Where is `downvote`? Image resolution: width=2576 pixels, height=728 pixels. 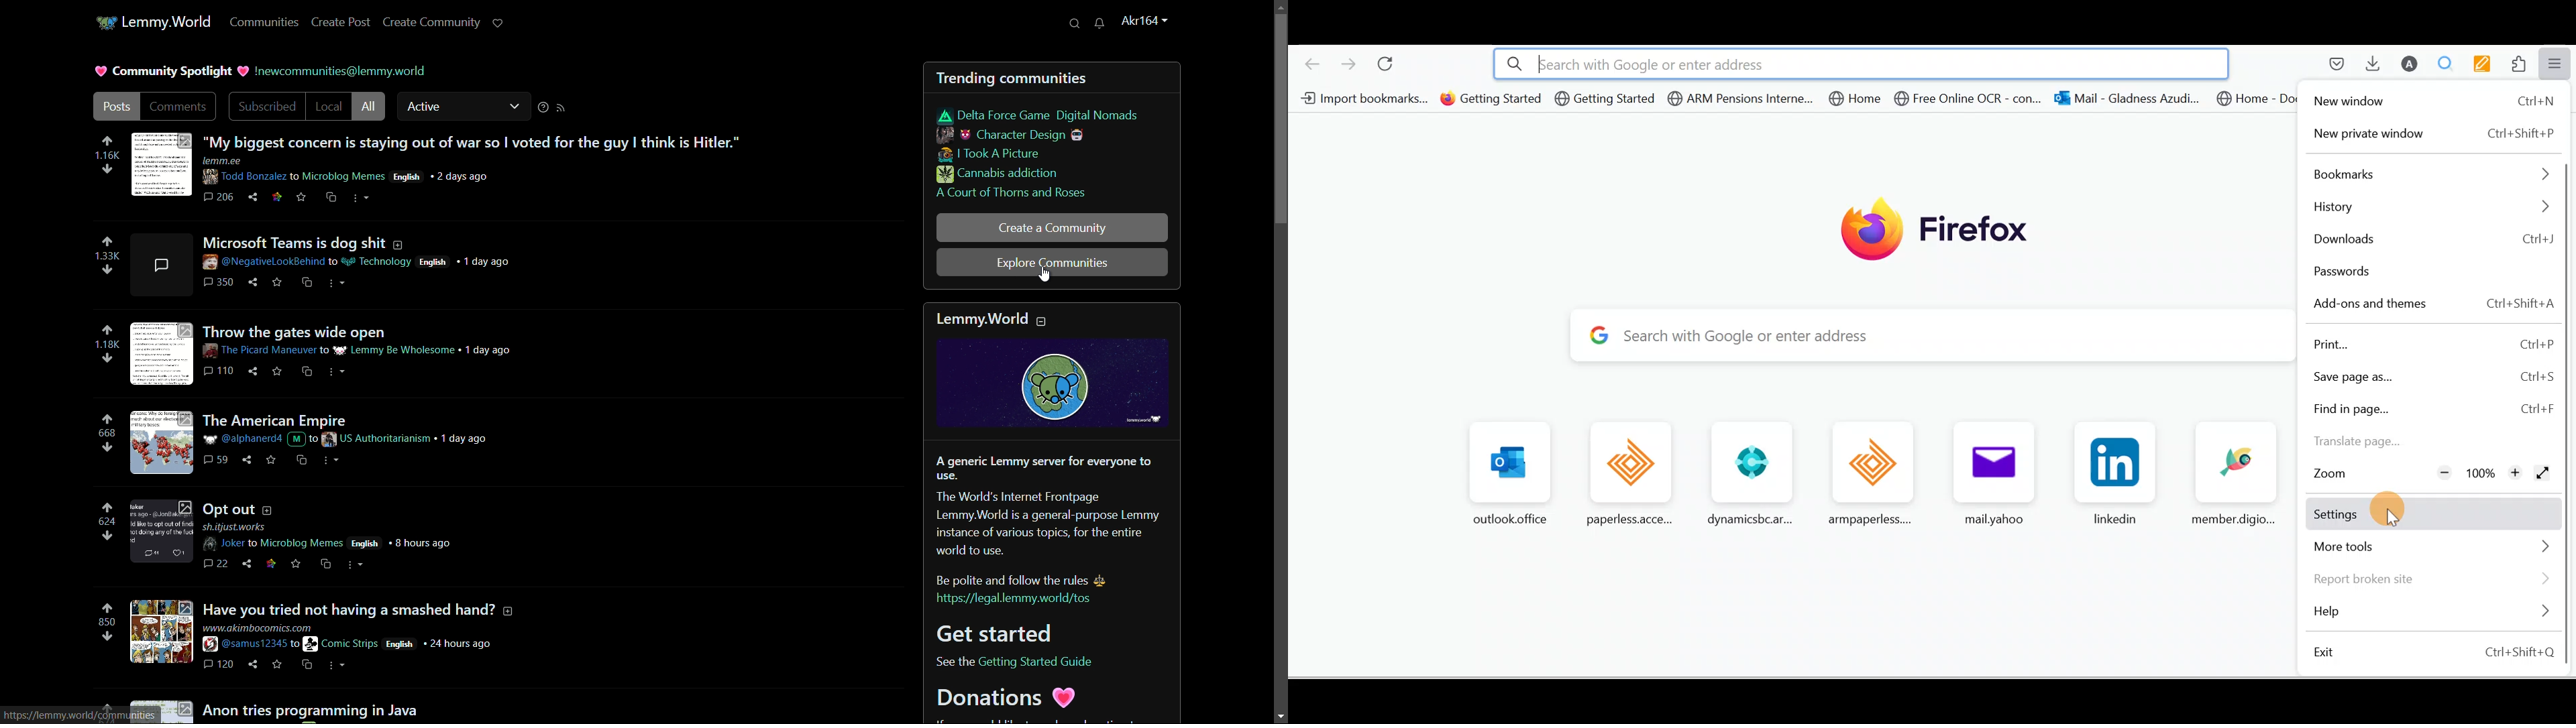 downvote is located at coordinates (107, 636).